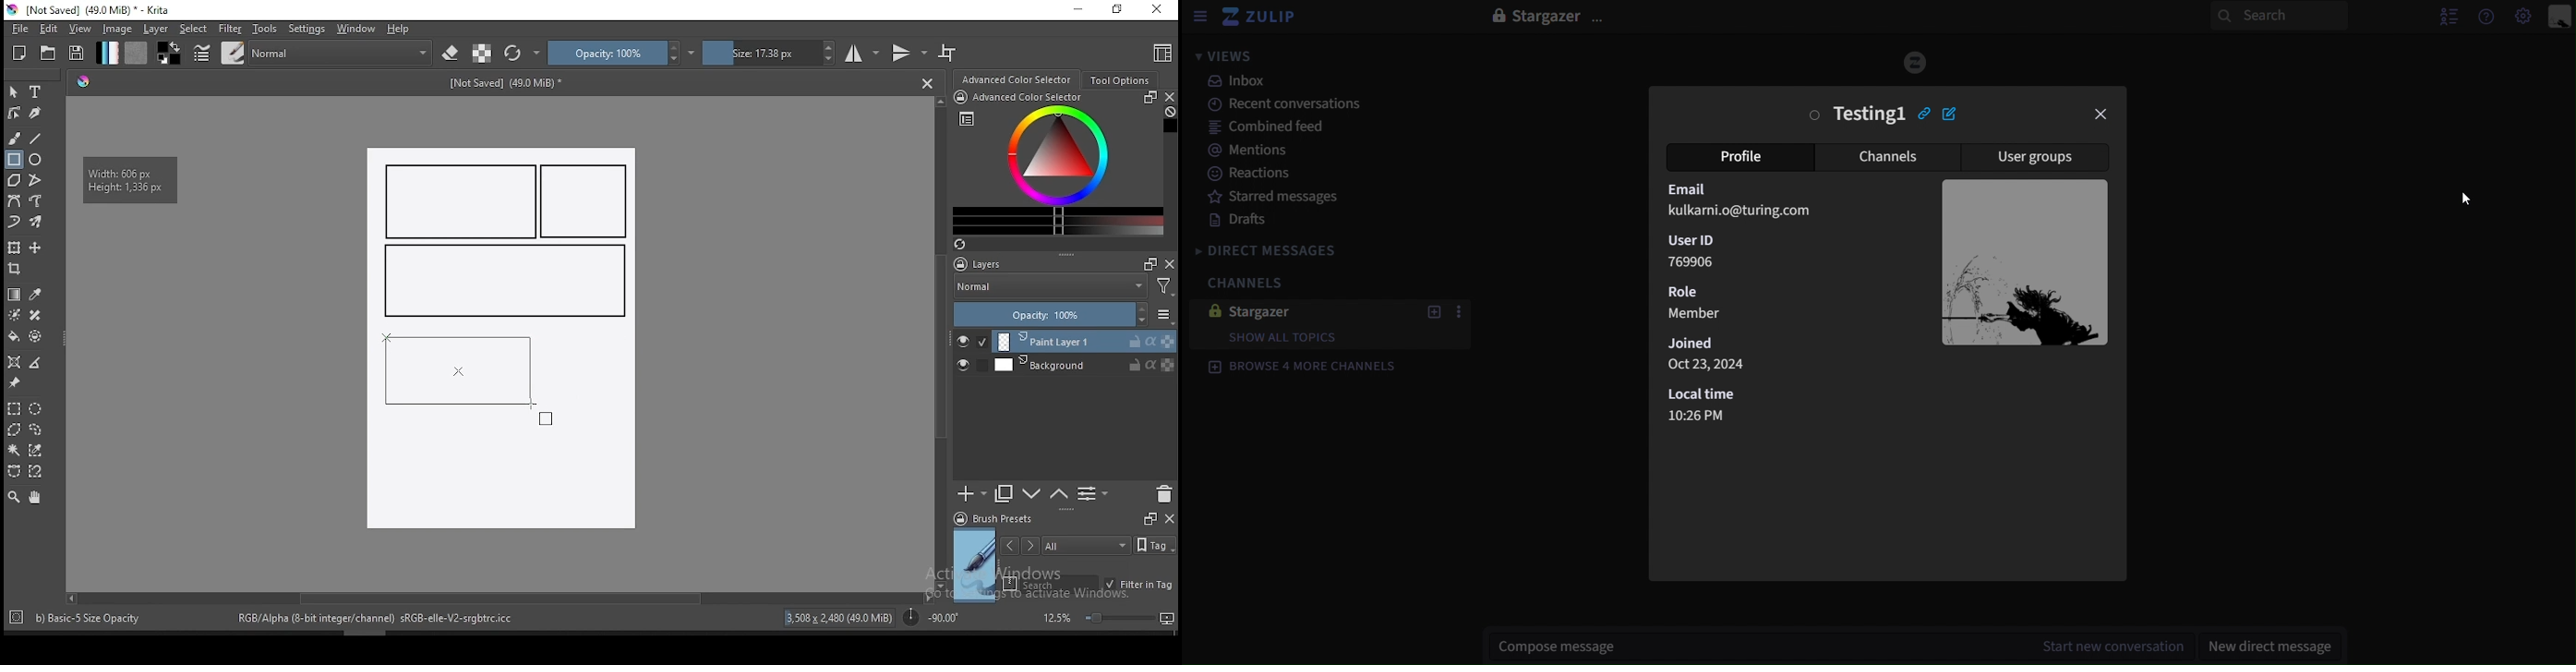 Image resolution: width=2576 pixels, height=672 pixels. I want to click on scroll bar, so click(942, 342).